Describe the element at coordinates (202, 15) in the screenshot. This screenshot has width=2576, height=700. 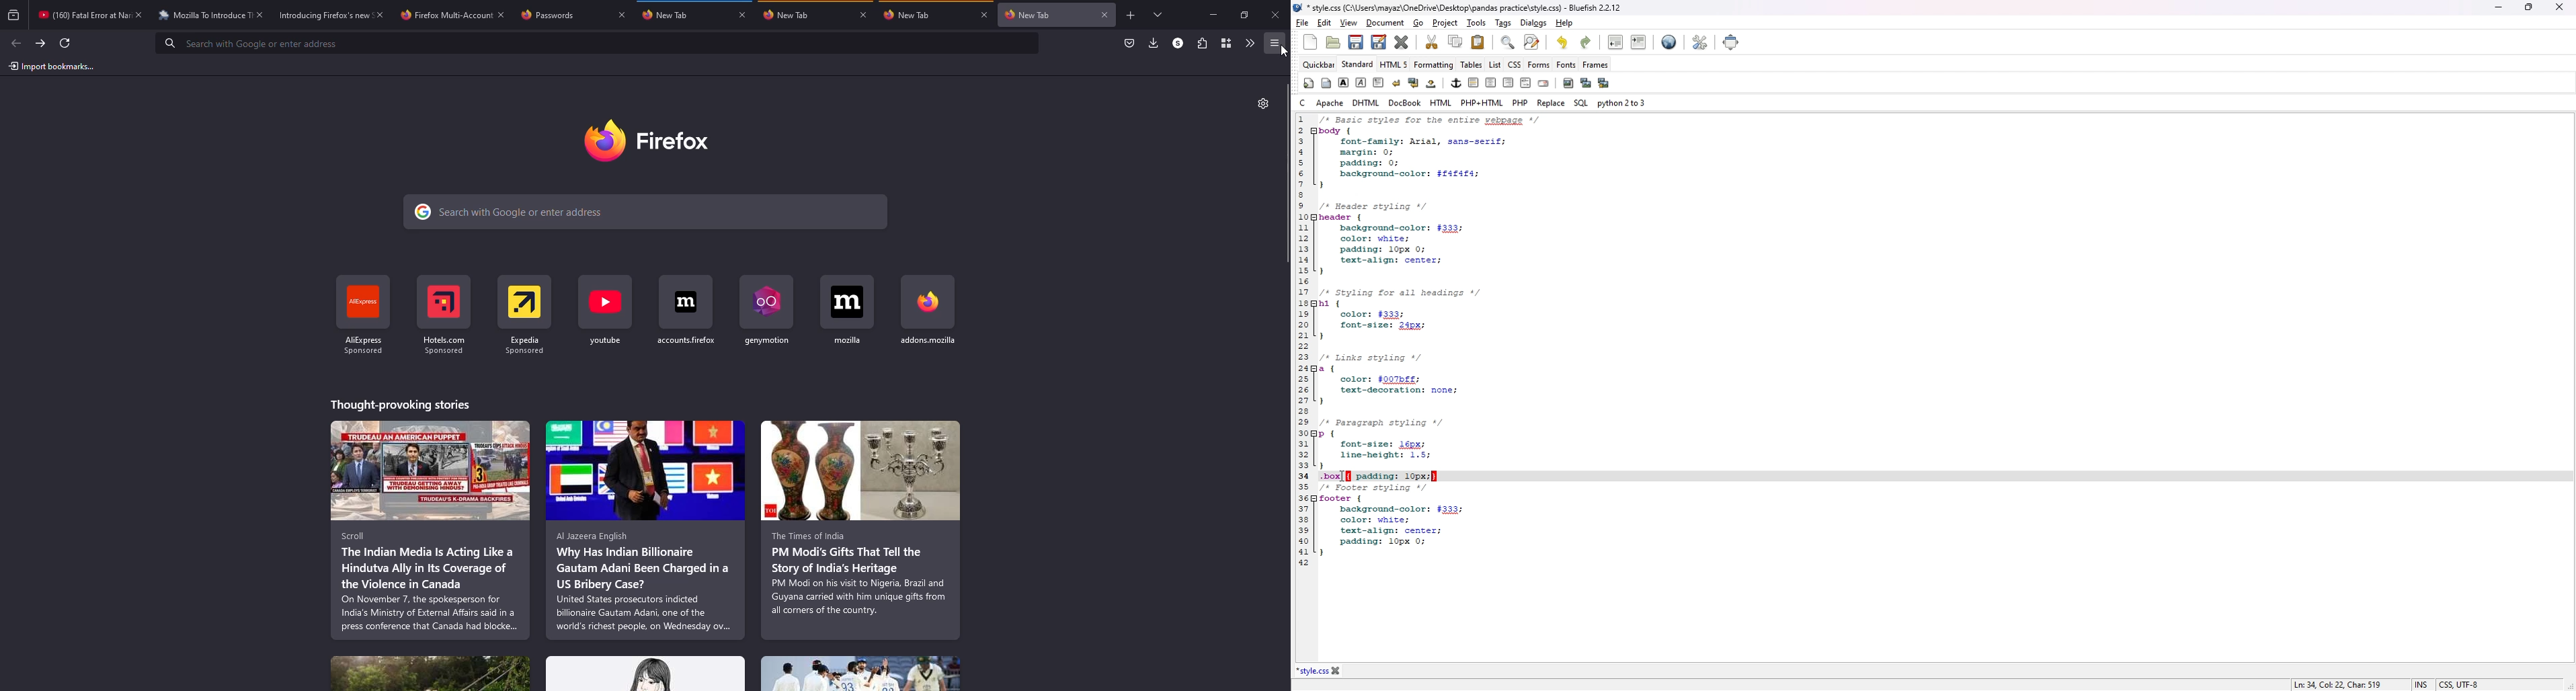
I see `tab` at that location.